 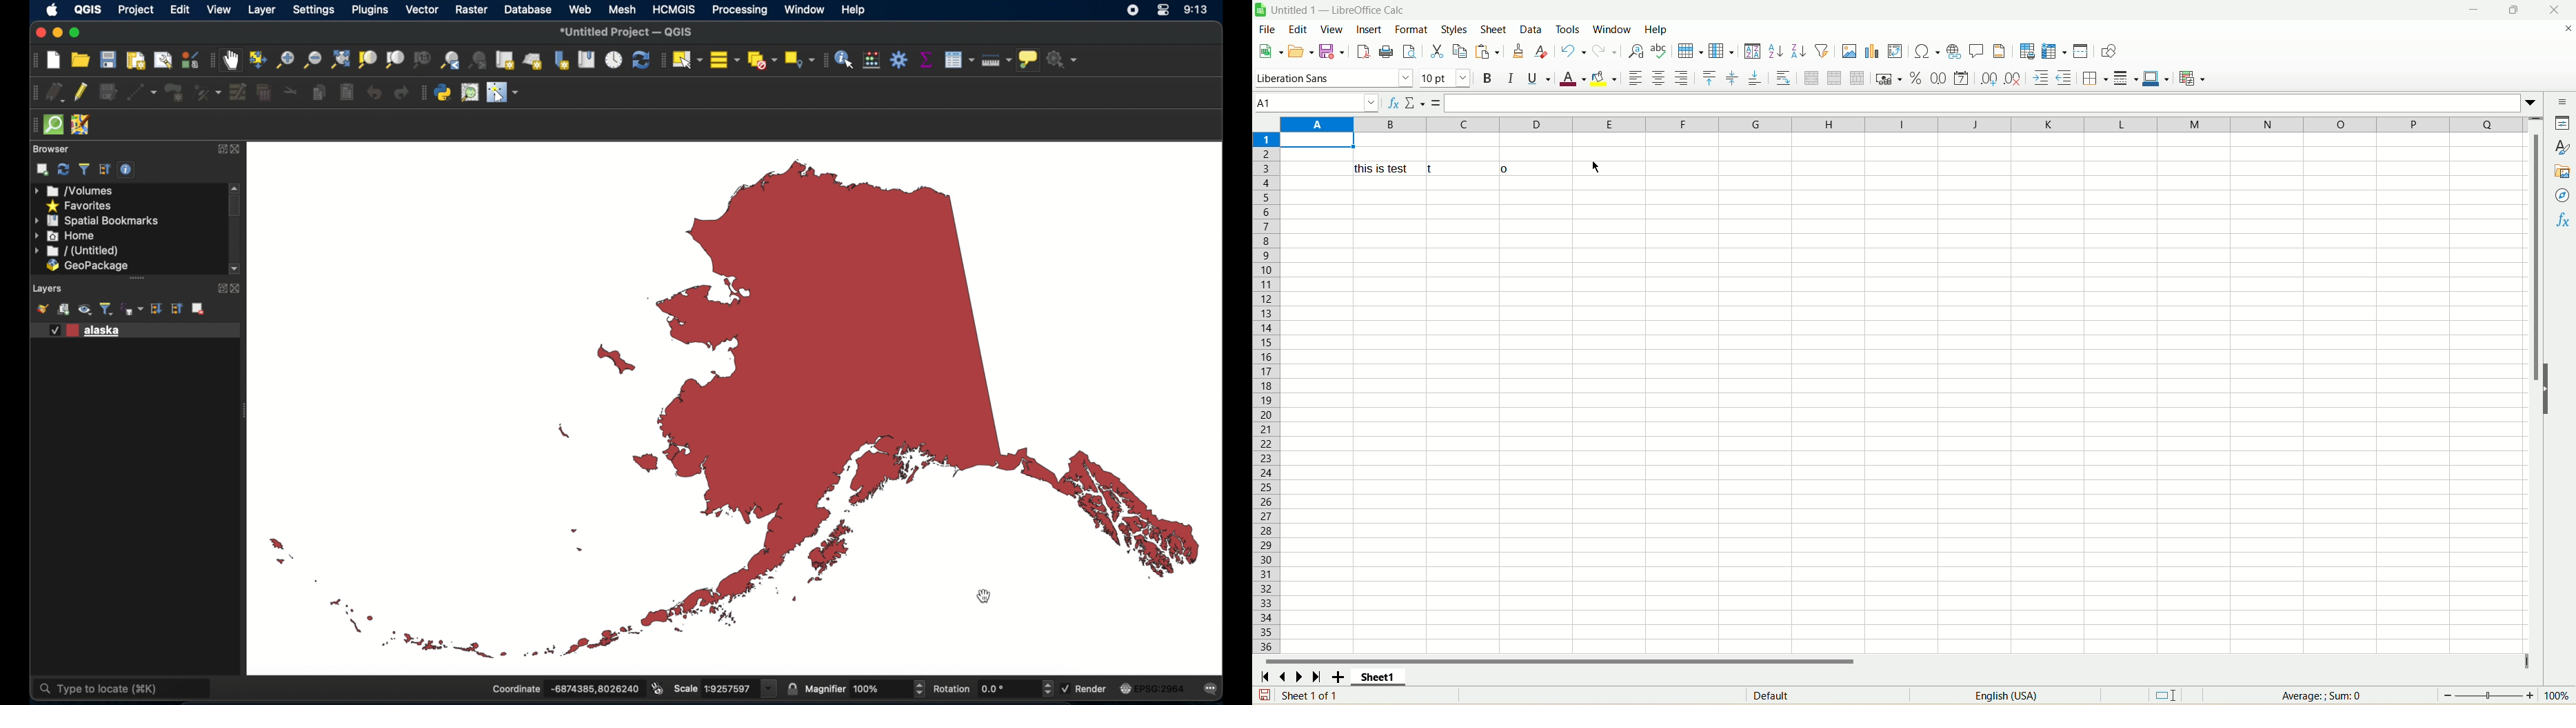 I want to click on clone formatting, so click(x=1516, y=50).